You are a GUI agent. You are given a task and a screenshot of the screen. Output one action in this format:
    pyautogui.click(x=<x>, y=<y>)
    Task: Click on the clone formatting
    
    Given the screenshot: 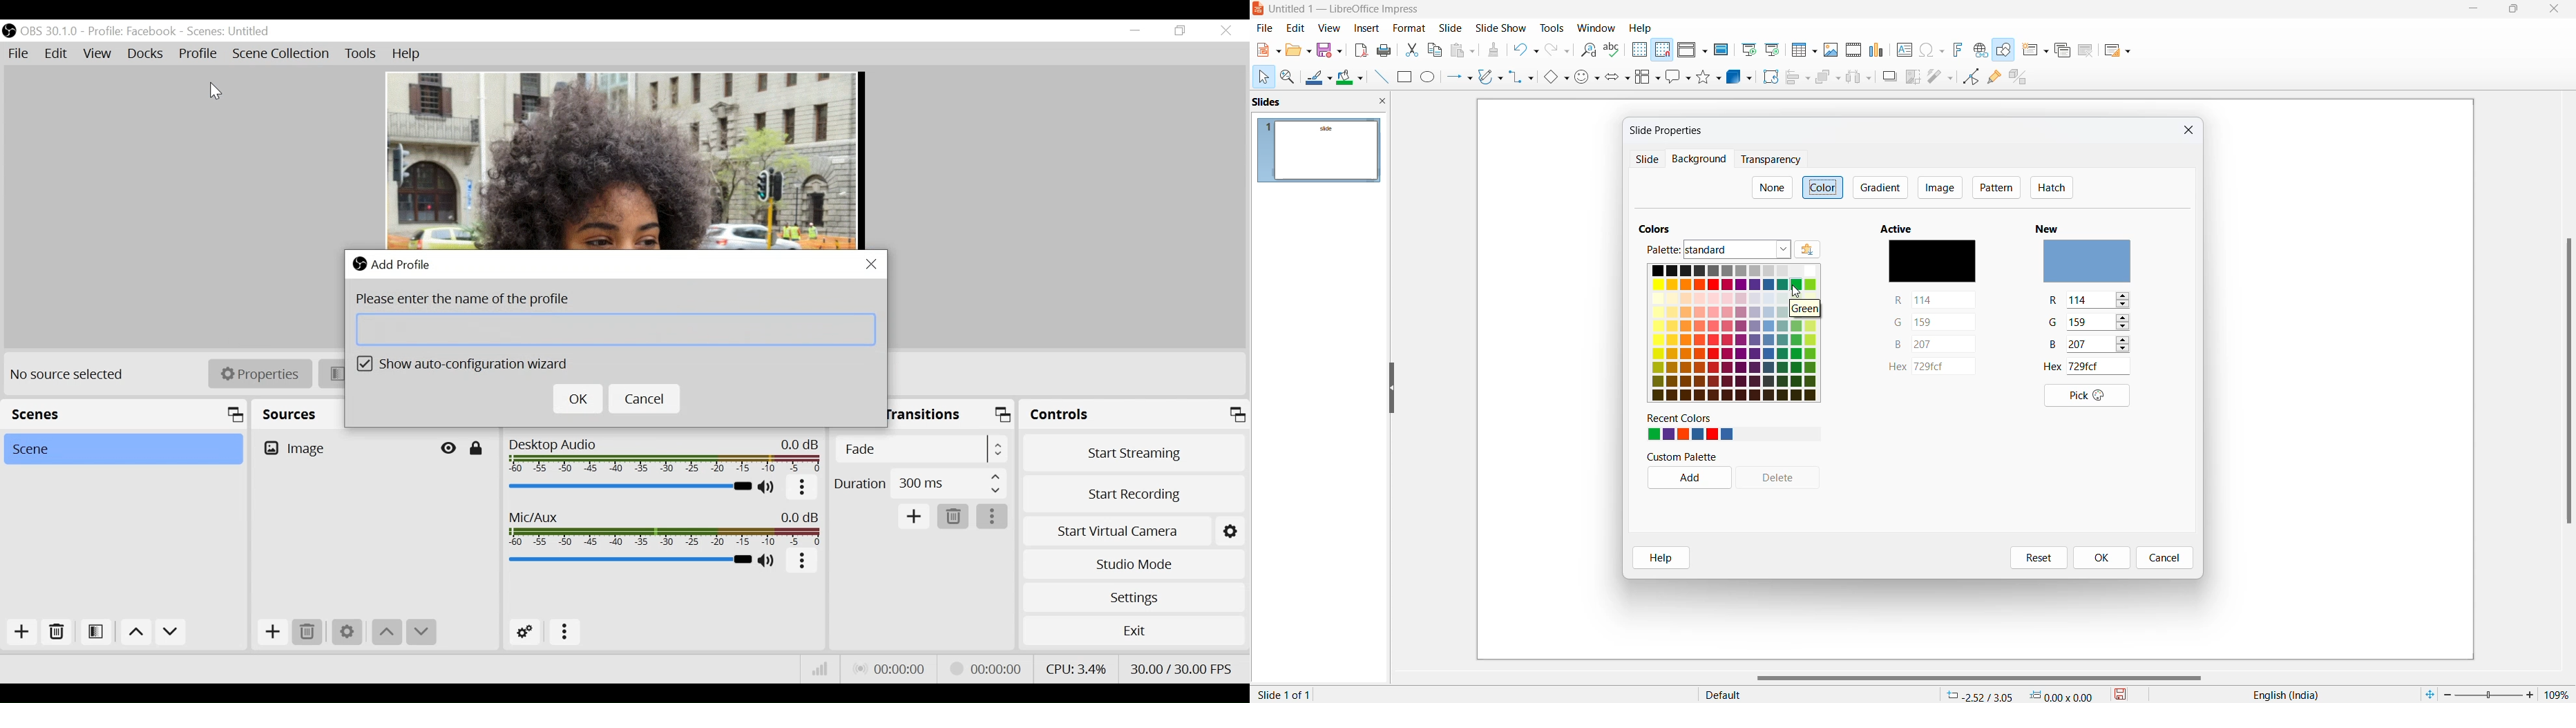 What is the action you would take?
    pyautogui.click(x=1493, y=52)
    